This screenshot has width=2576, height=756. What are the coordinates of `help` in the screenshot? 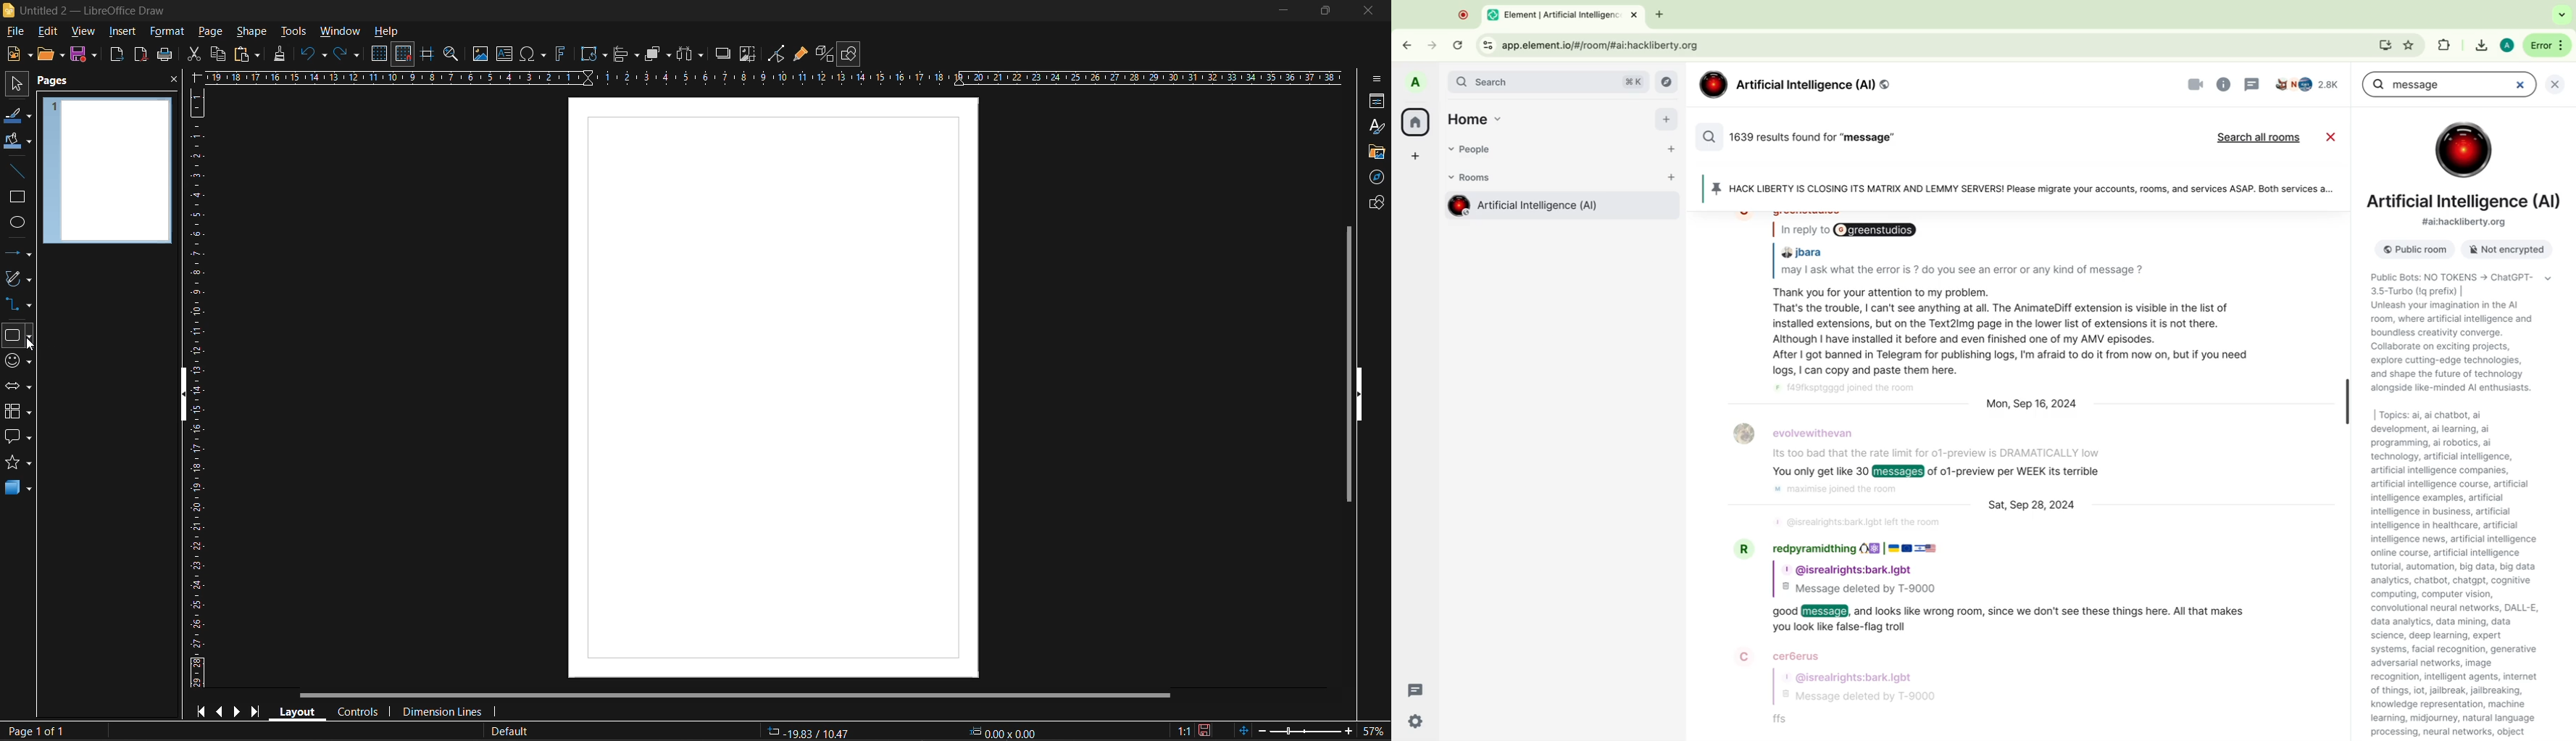 It's located at (387, 33).